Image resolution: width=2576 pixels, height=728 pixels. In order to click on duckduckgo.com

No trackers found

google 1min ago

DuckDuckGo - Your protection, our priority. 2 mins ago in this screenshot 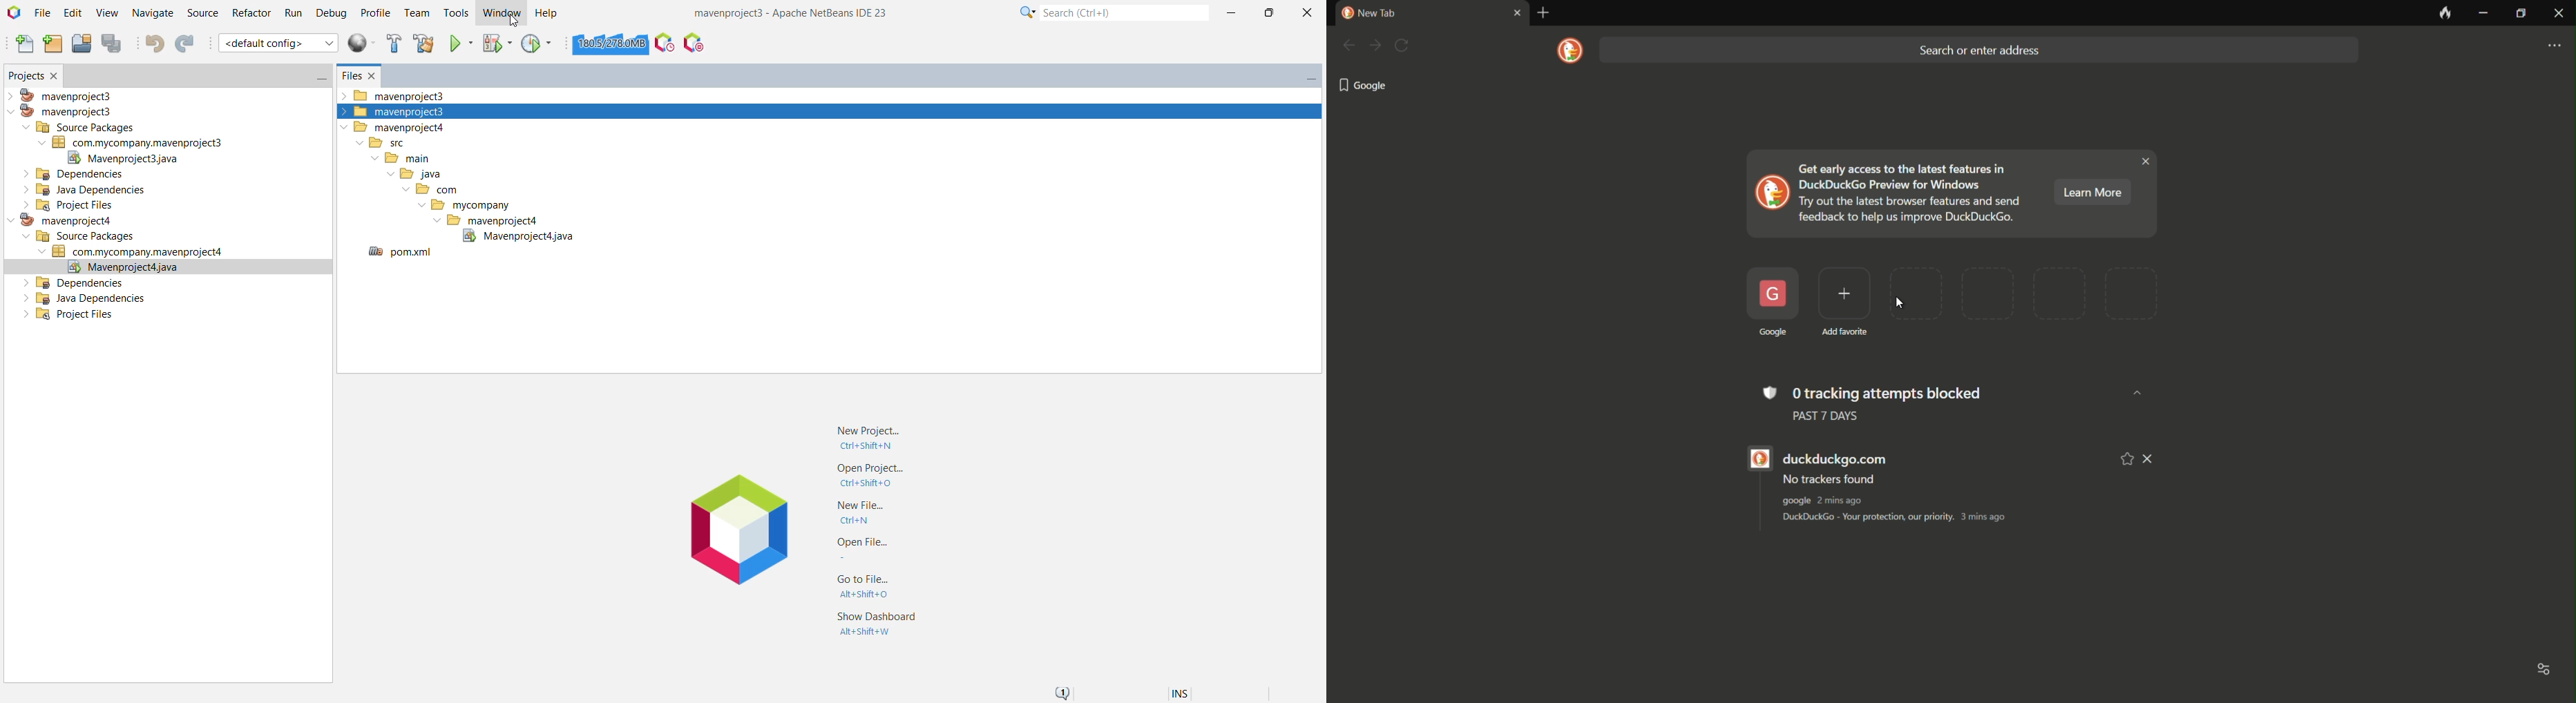, I will do `click(1920, 486)`.